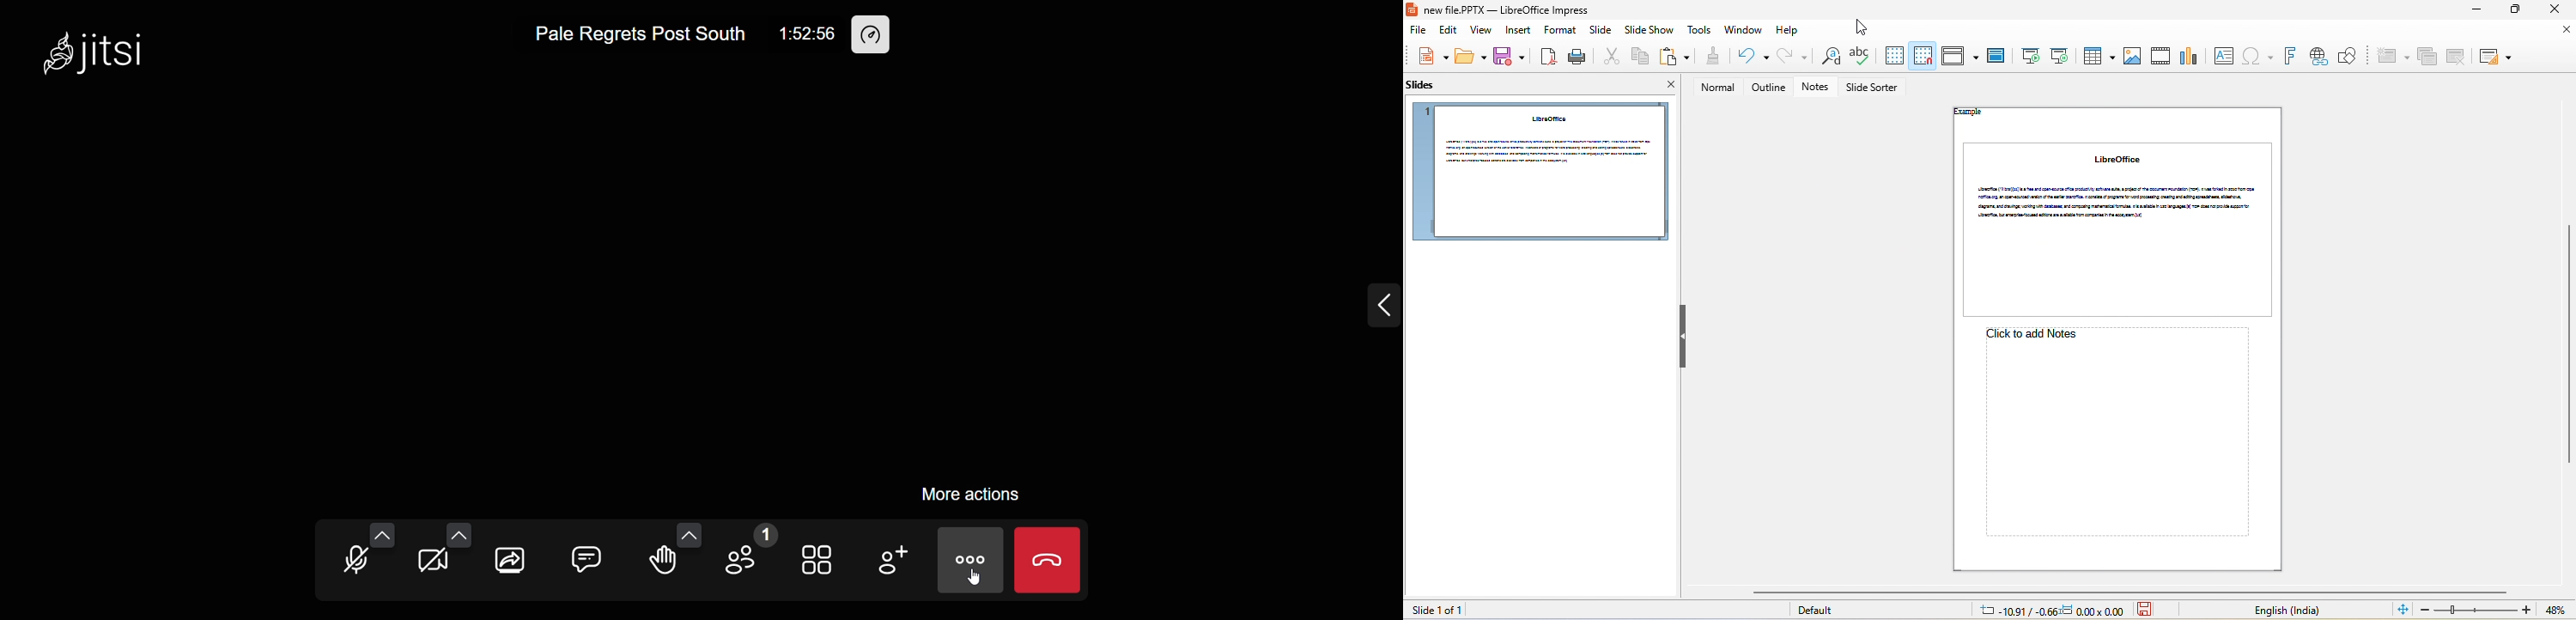 This screenshot has height=644, width=2576. Describe the element at coordinates (2115, 226) in the screenshot. I see `slide` at that location.